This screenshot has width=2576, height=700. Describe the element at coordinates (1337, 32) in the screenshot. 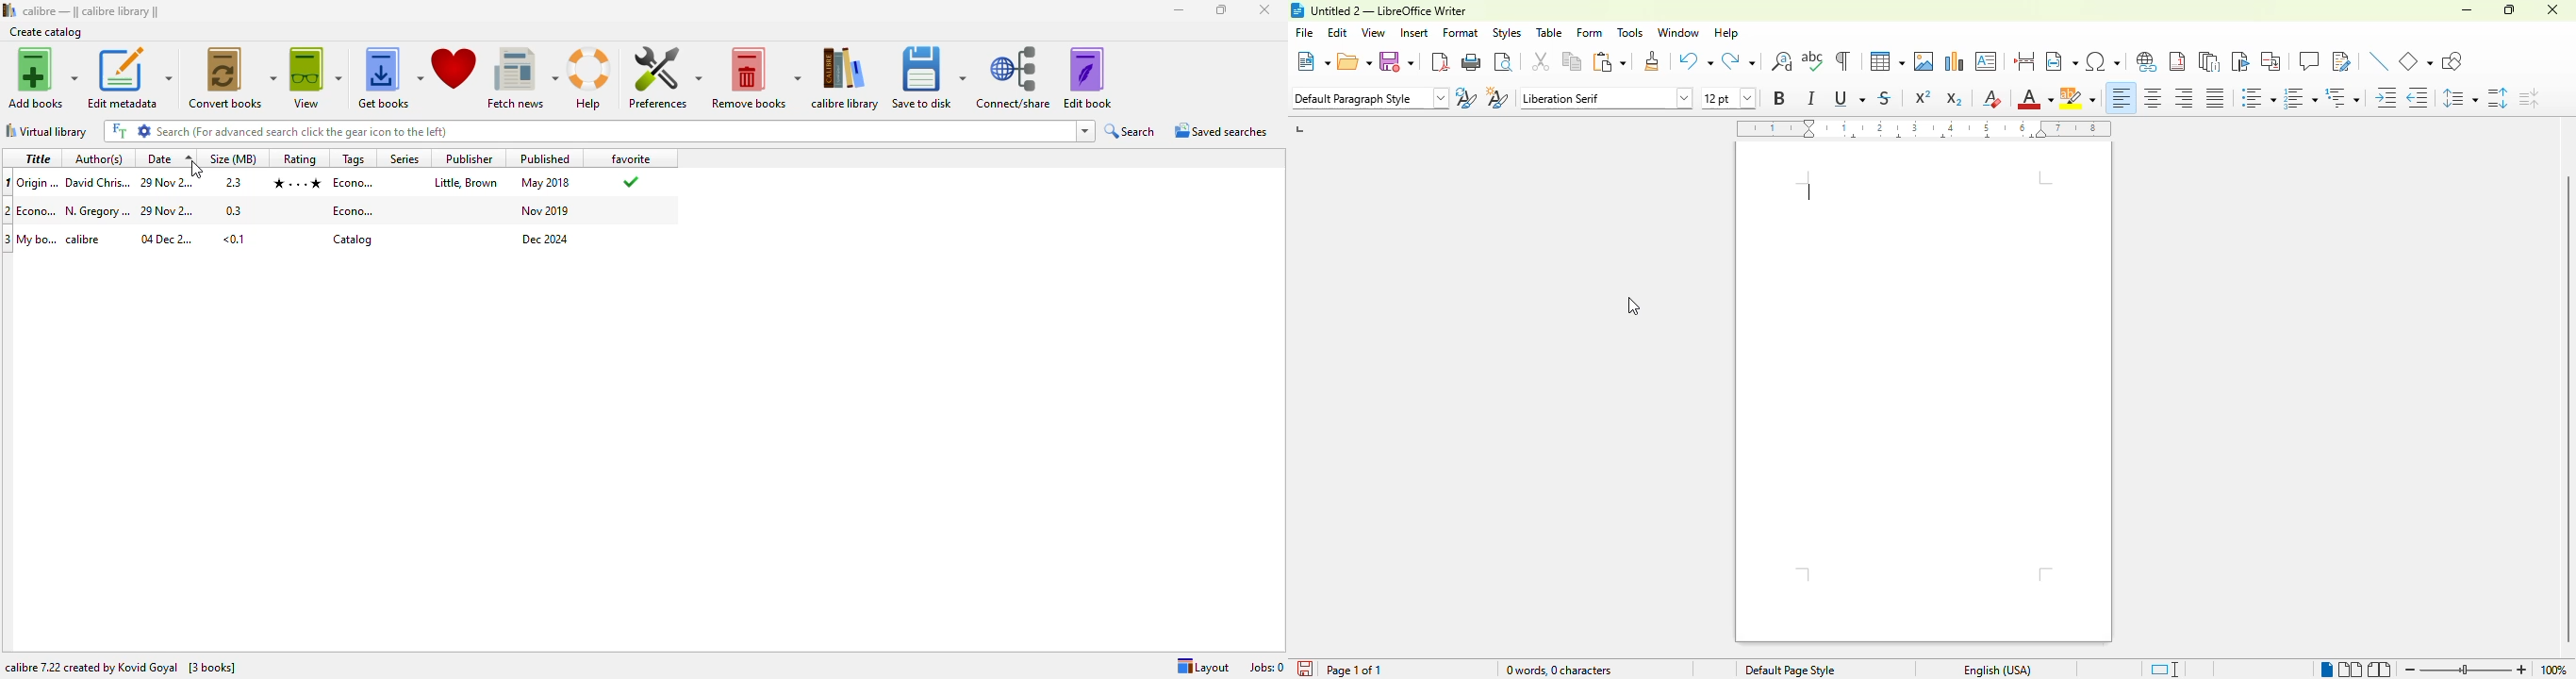

I see `edit` at that location.